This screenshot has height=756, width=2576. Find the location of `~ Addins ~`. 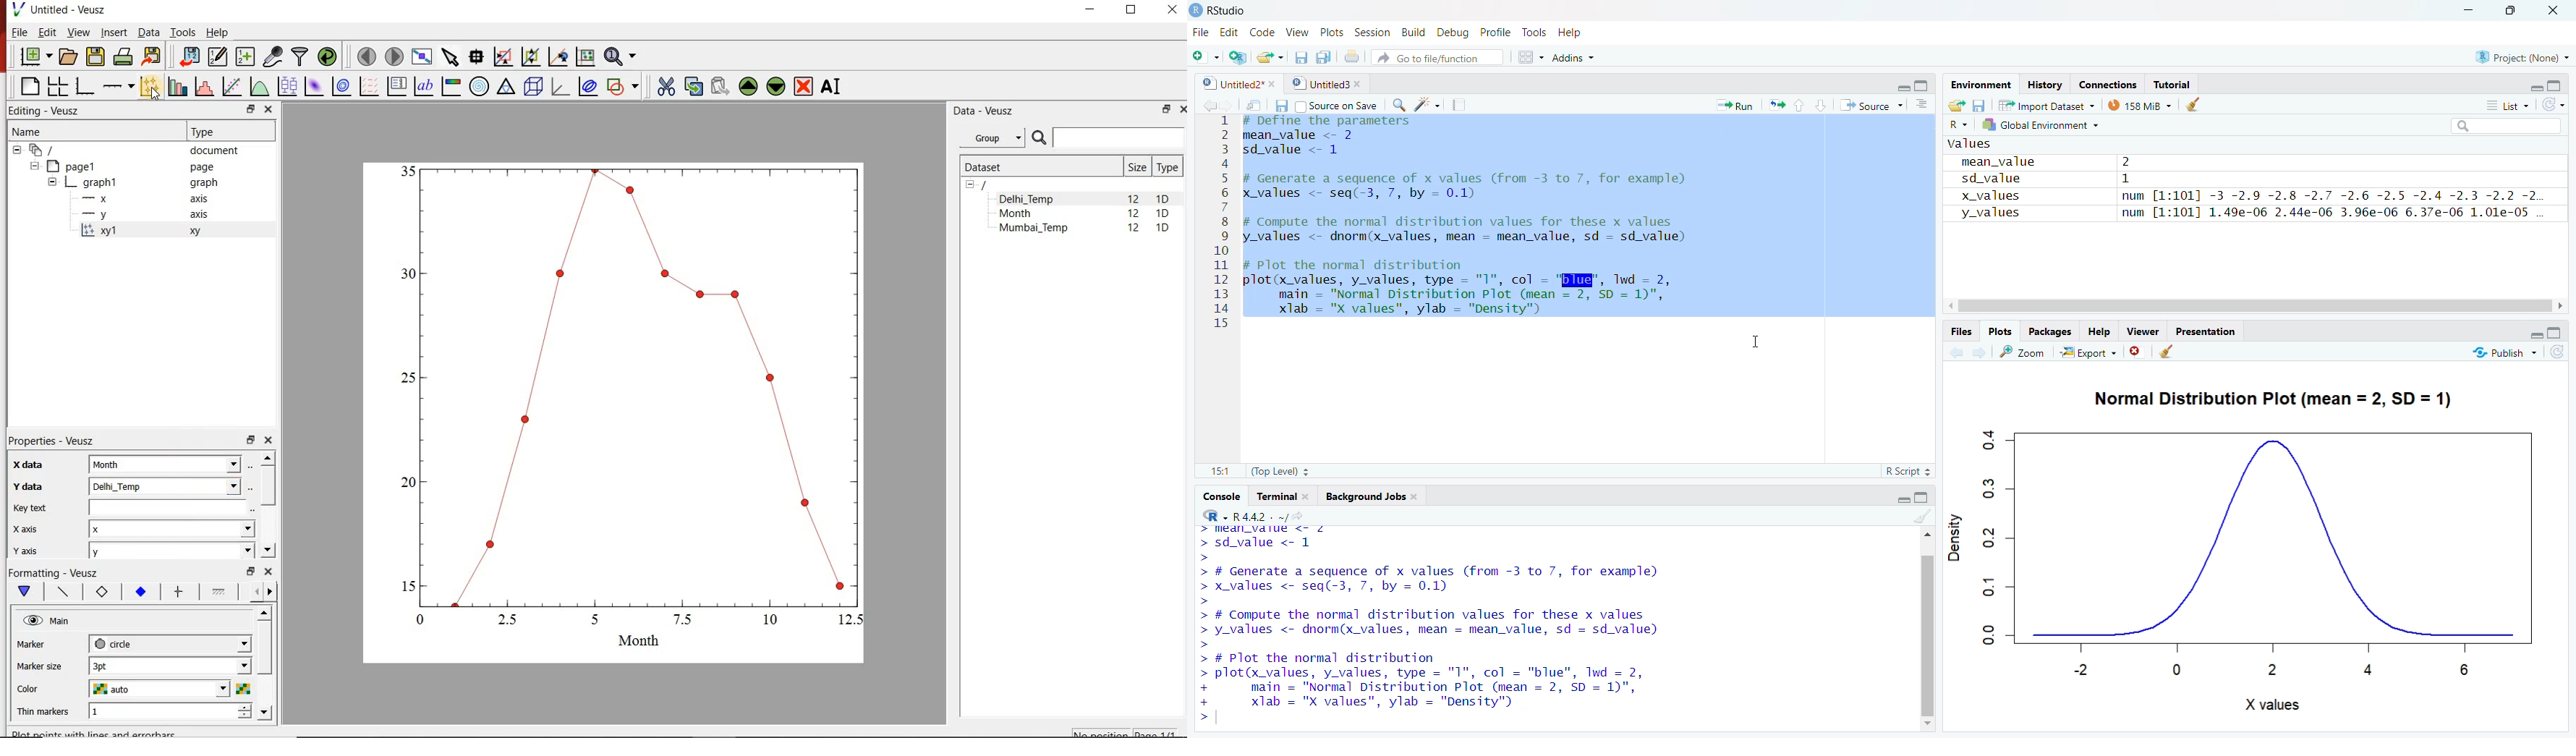

~ Addins ~ is located at coordinates (1576, 59).